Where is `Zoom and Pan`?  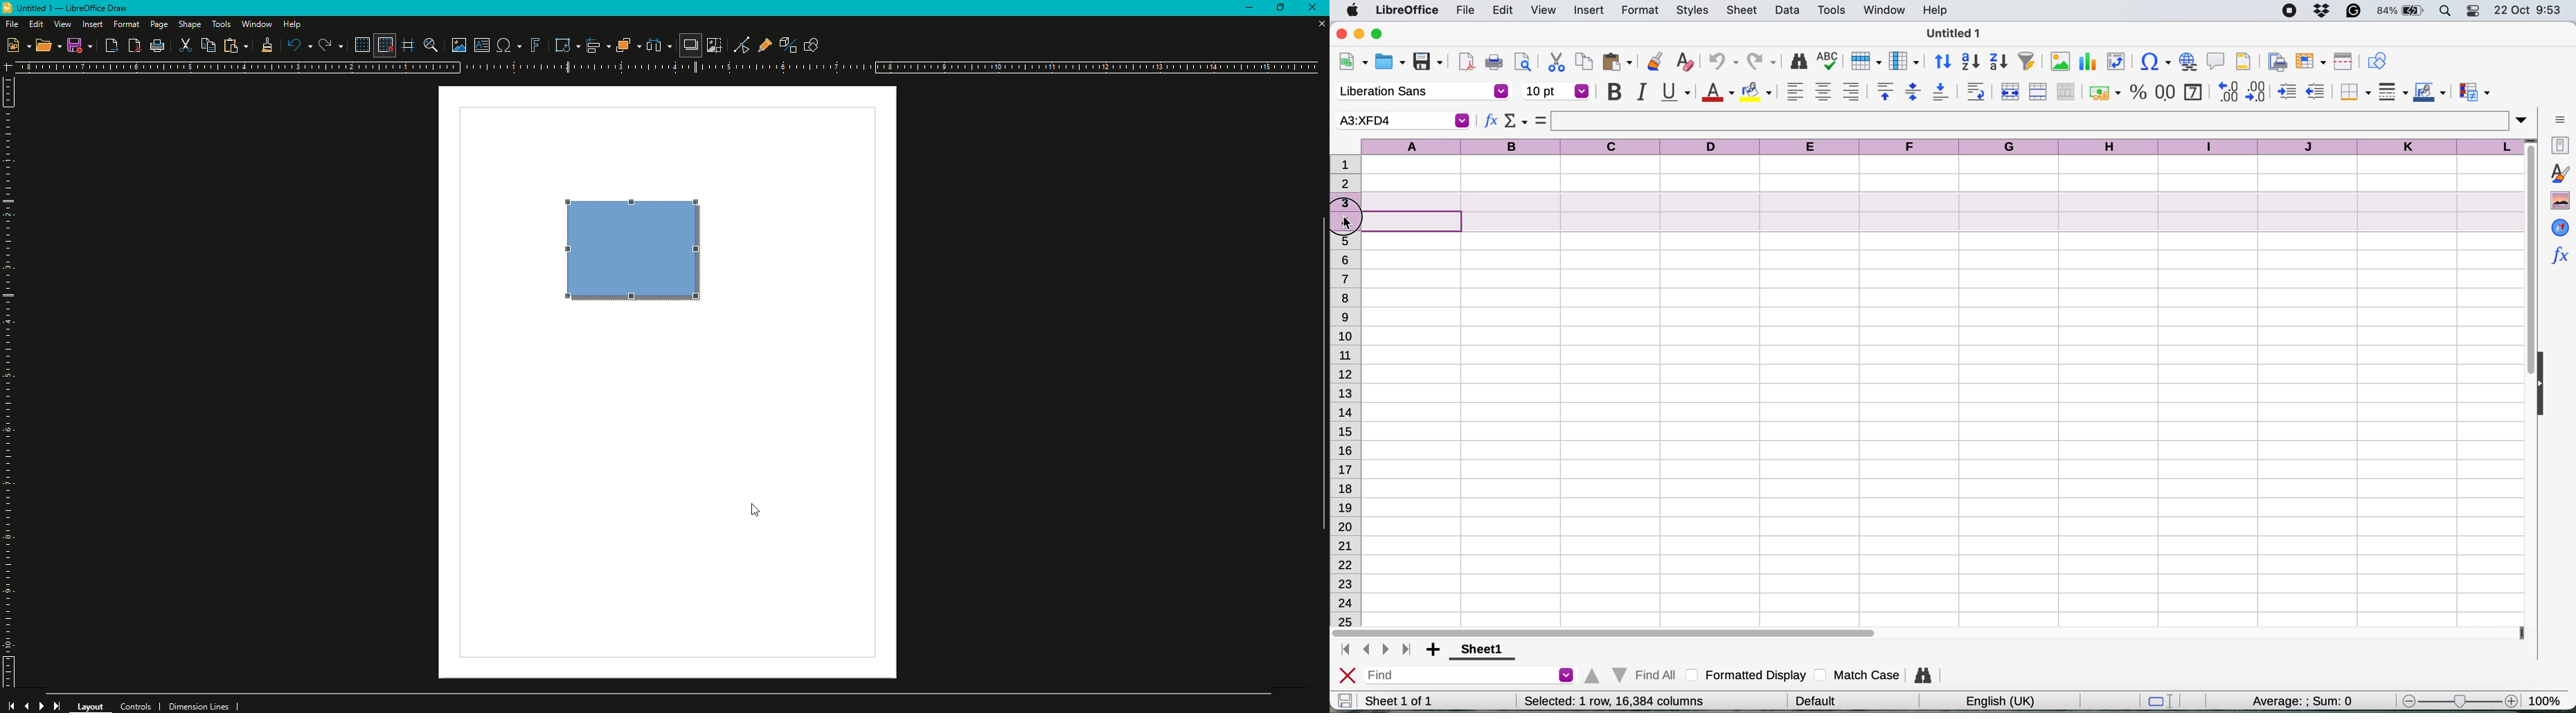
Zoom and Pan is located at coordinates (429, 44).